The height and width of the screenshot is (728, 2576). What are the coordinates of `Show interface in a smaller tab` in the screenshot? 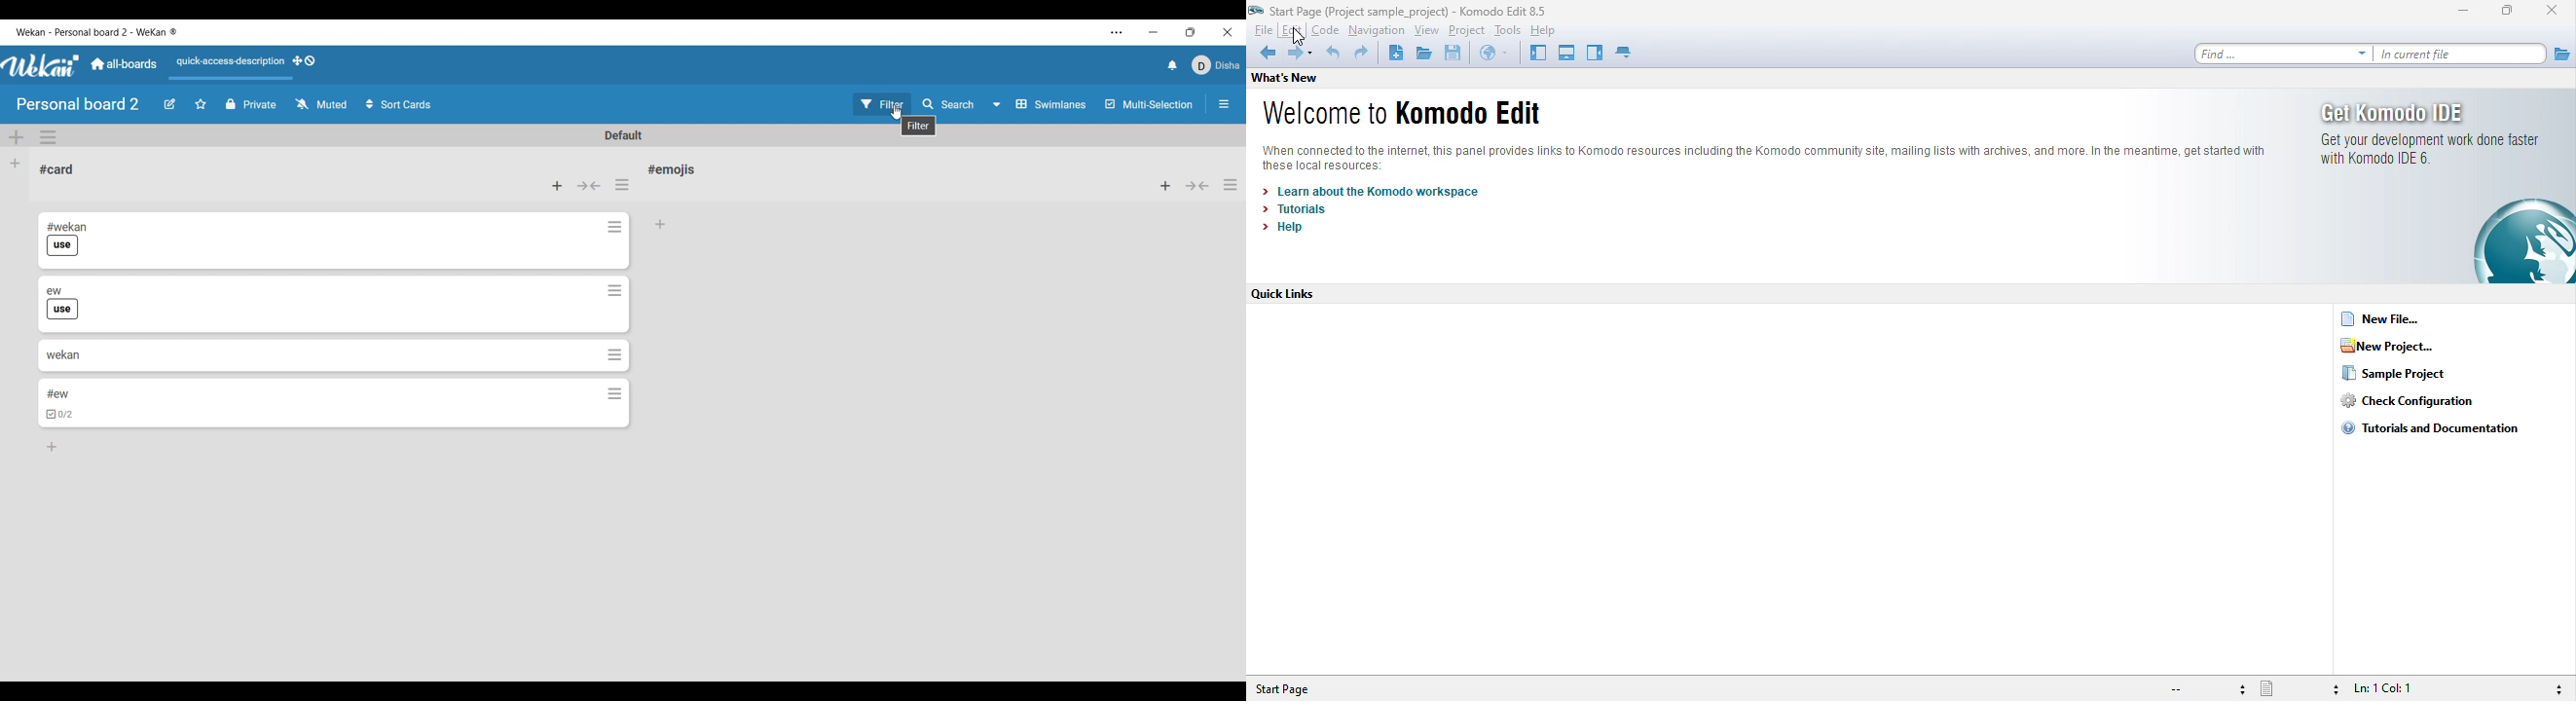 It's located at (1190, 32).